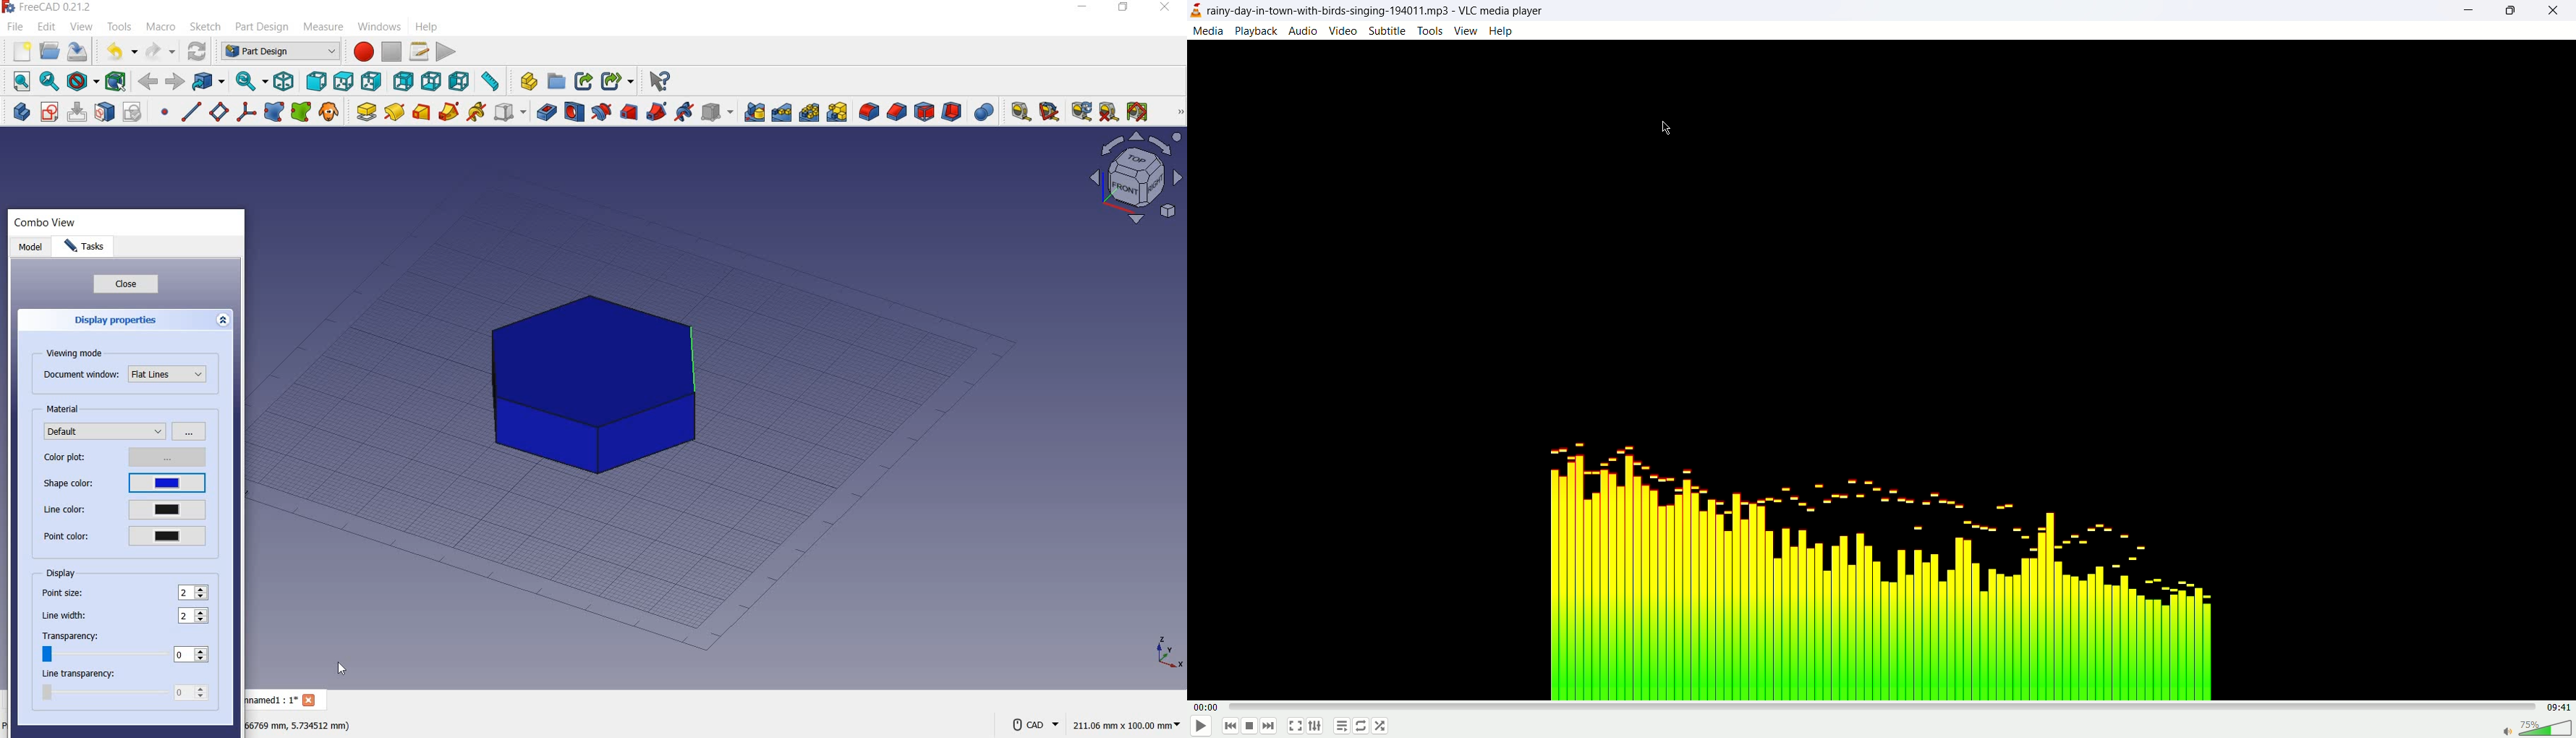 The height and width of the screenshot is (756, 2576). Describe the element at coordinates (167, 483) in the screenshot. I see `current shape color` at that location.